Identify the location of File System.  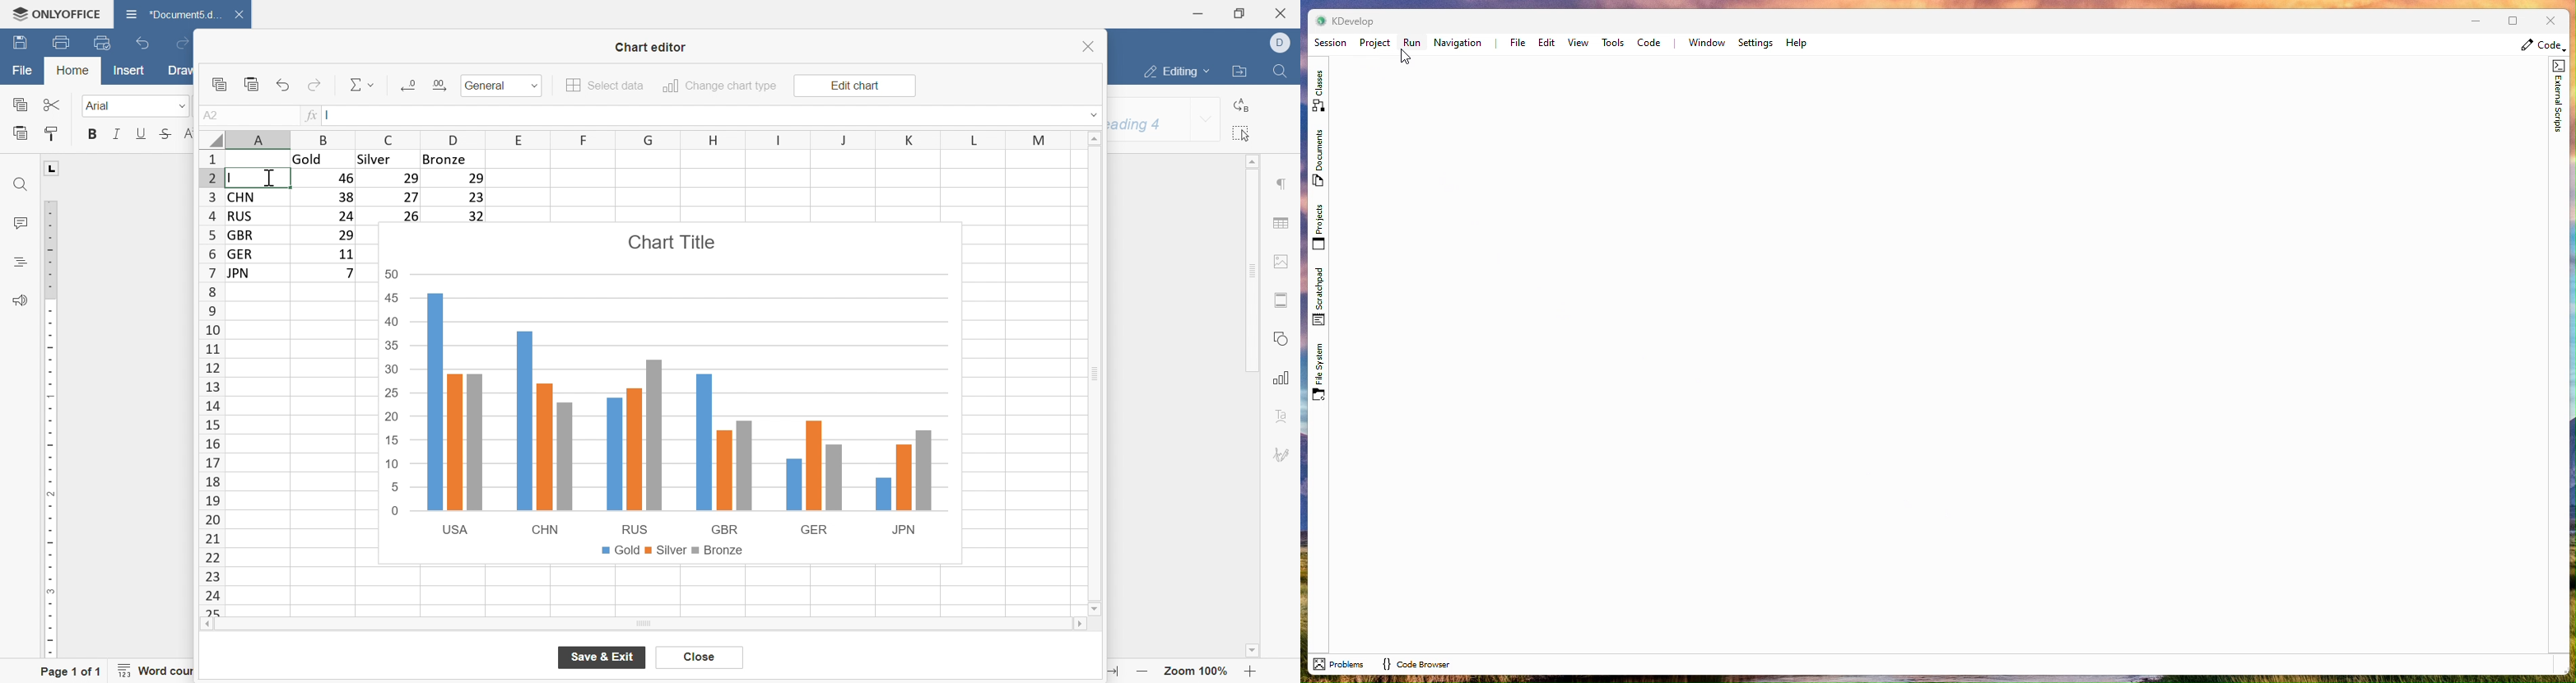
(1319, 369).